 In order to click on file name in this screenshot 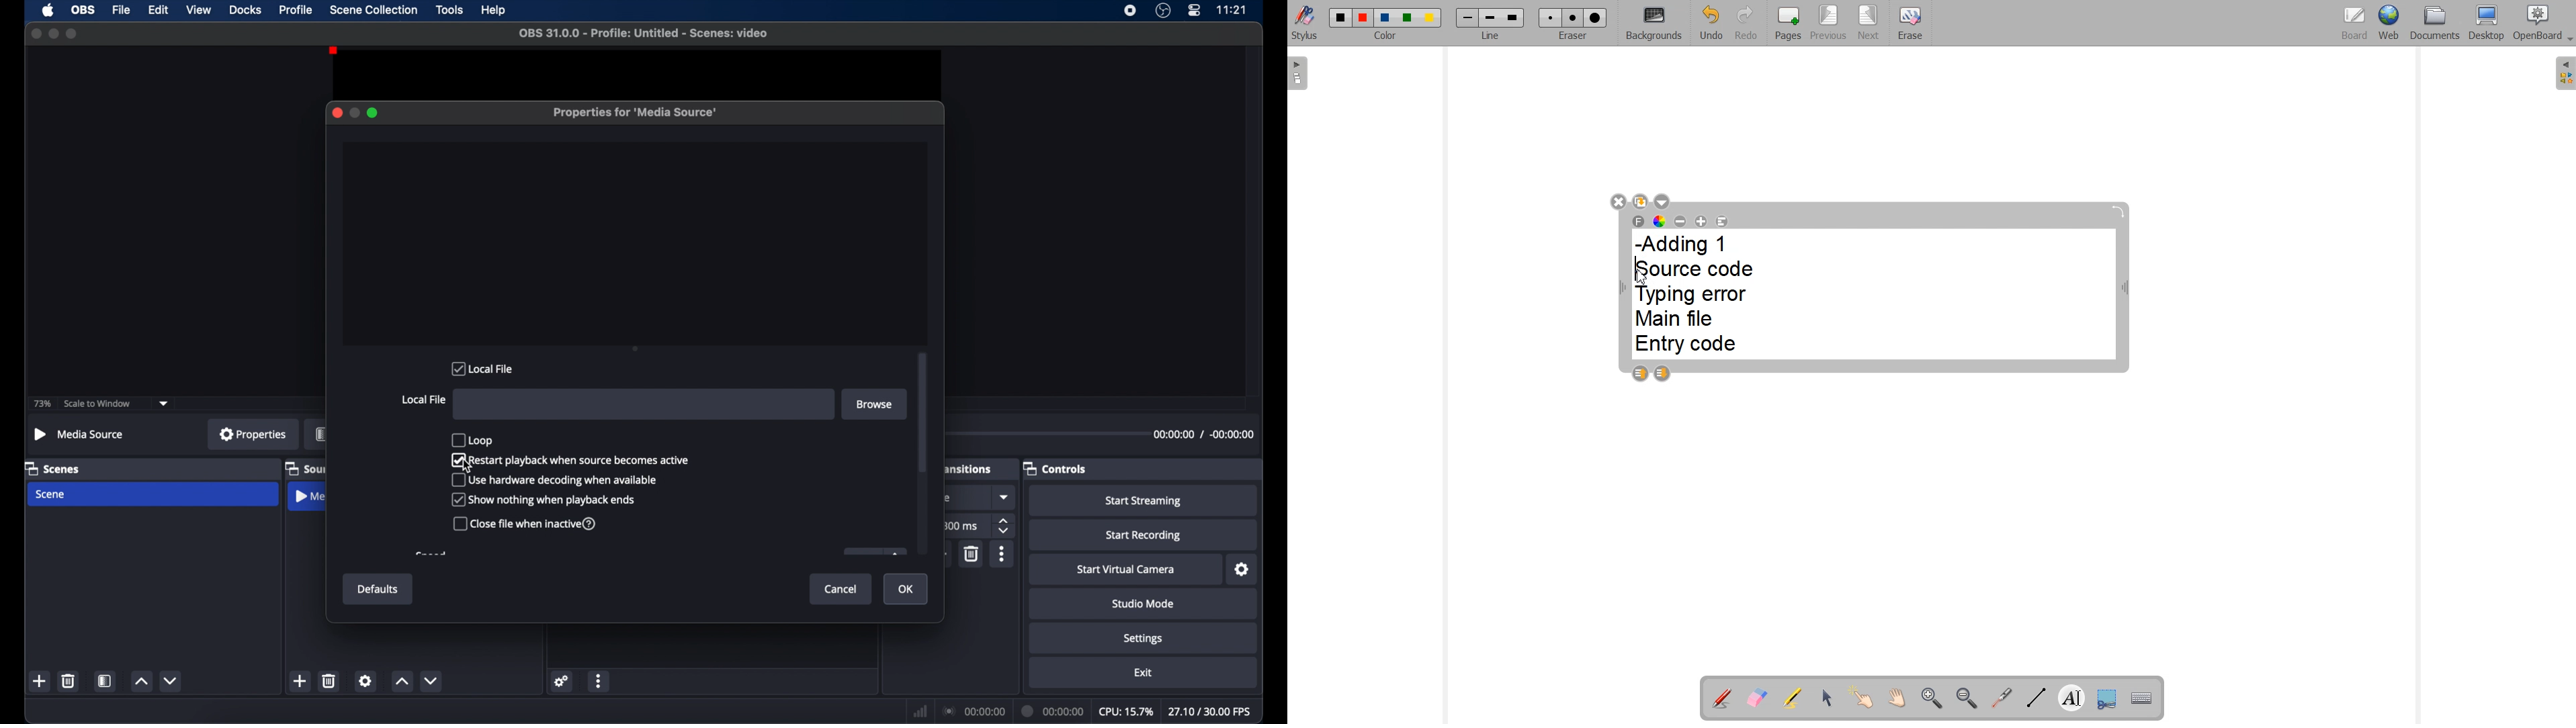, I will do `click(644, 34)`.